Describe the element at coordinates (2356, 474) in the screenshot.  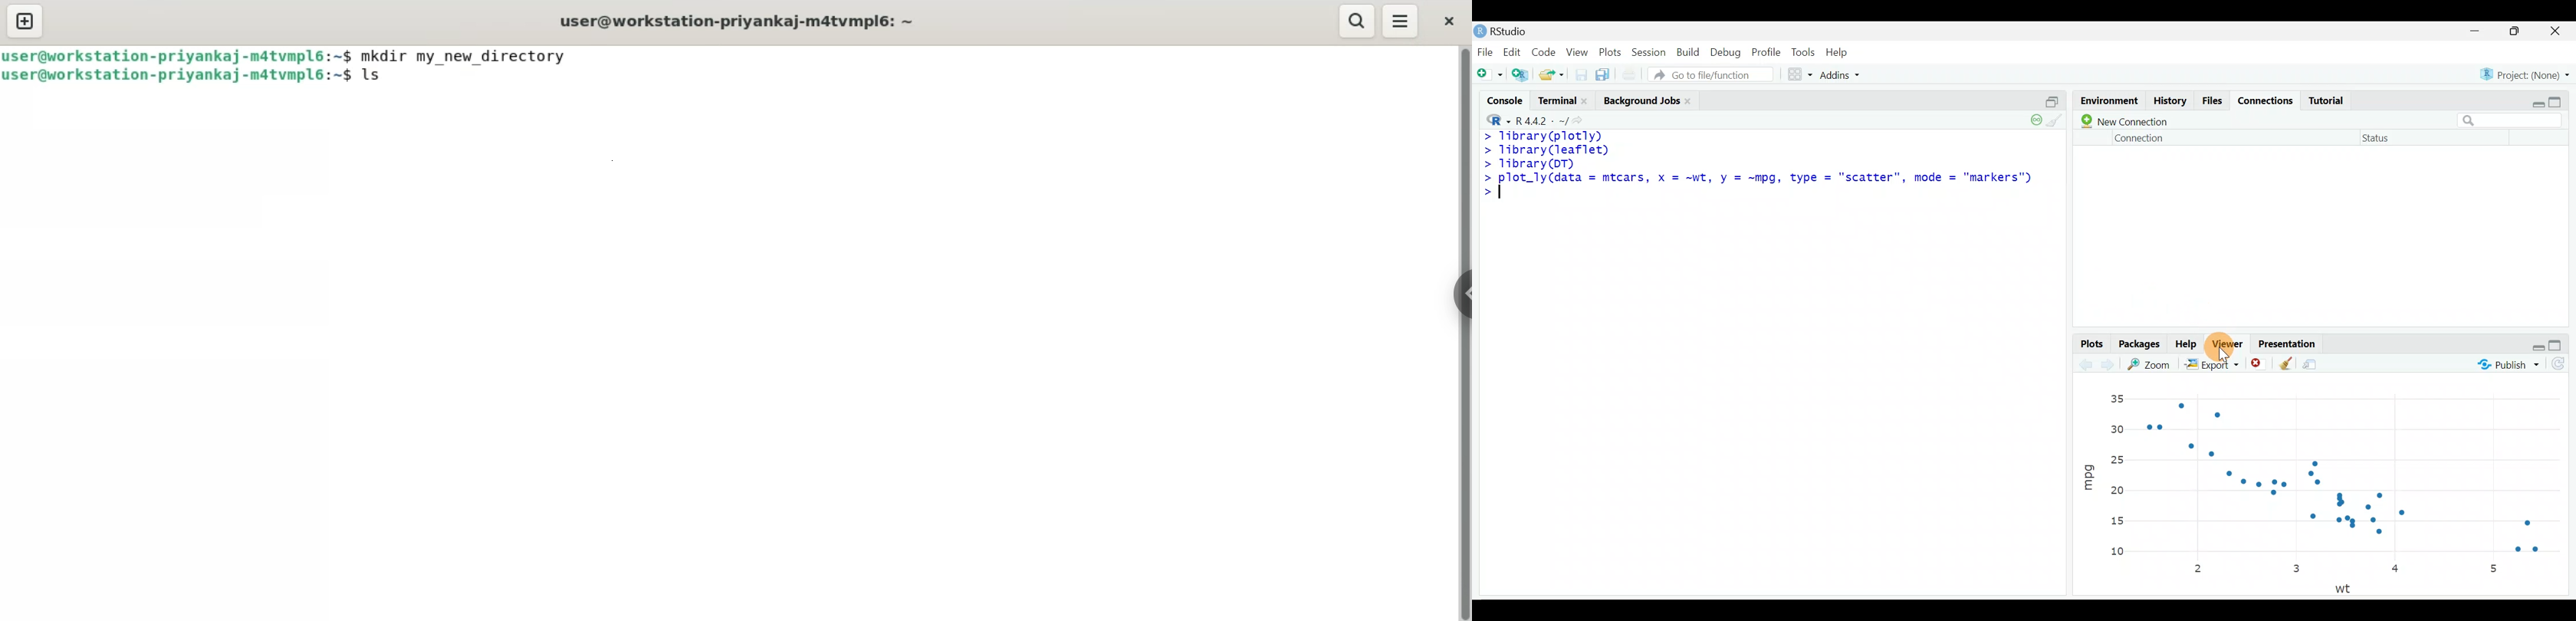
I see `scatter plot` at that location.